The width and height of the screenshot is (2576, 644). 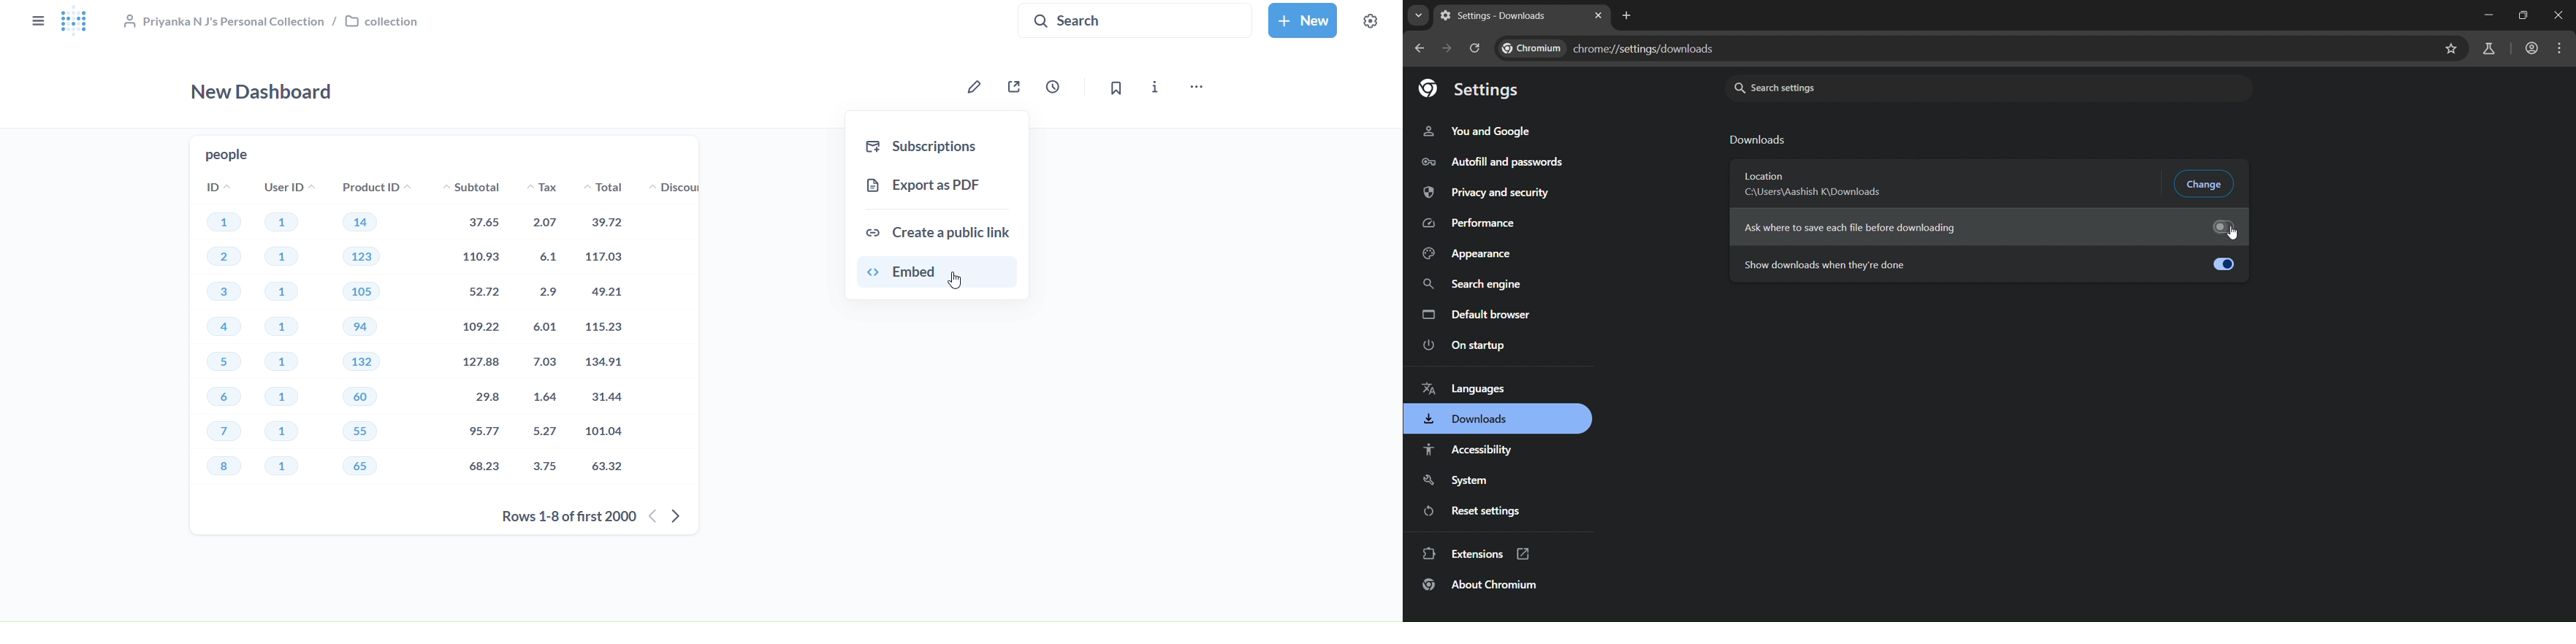 I want to click on search labs, so click(x=2489, y=48).